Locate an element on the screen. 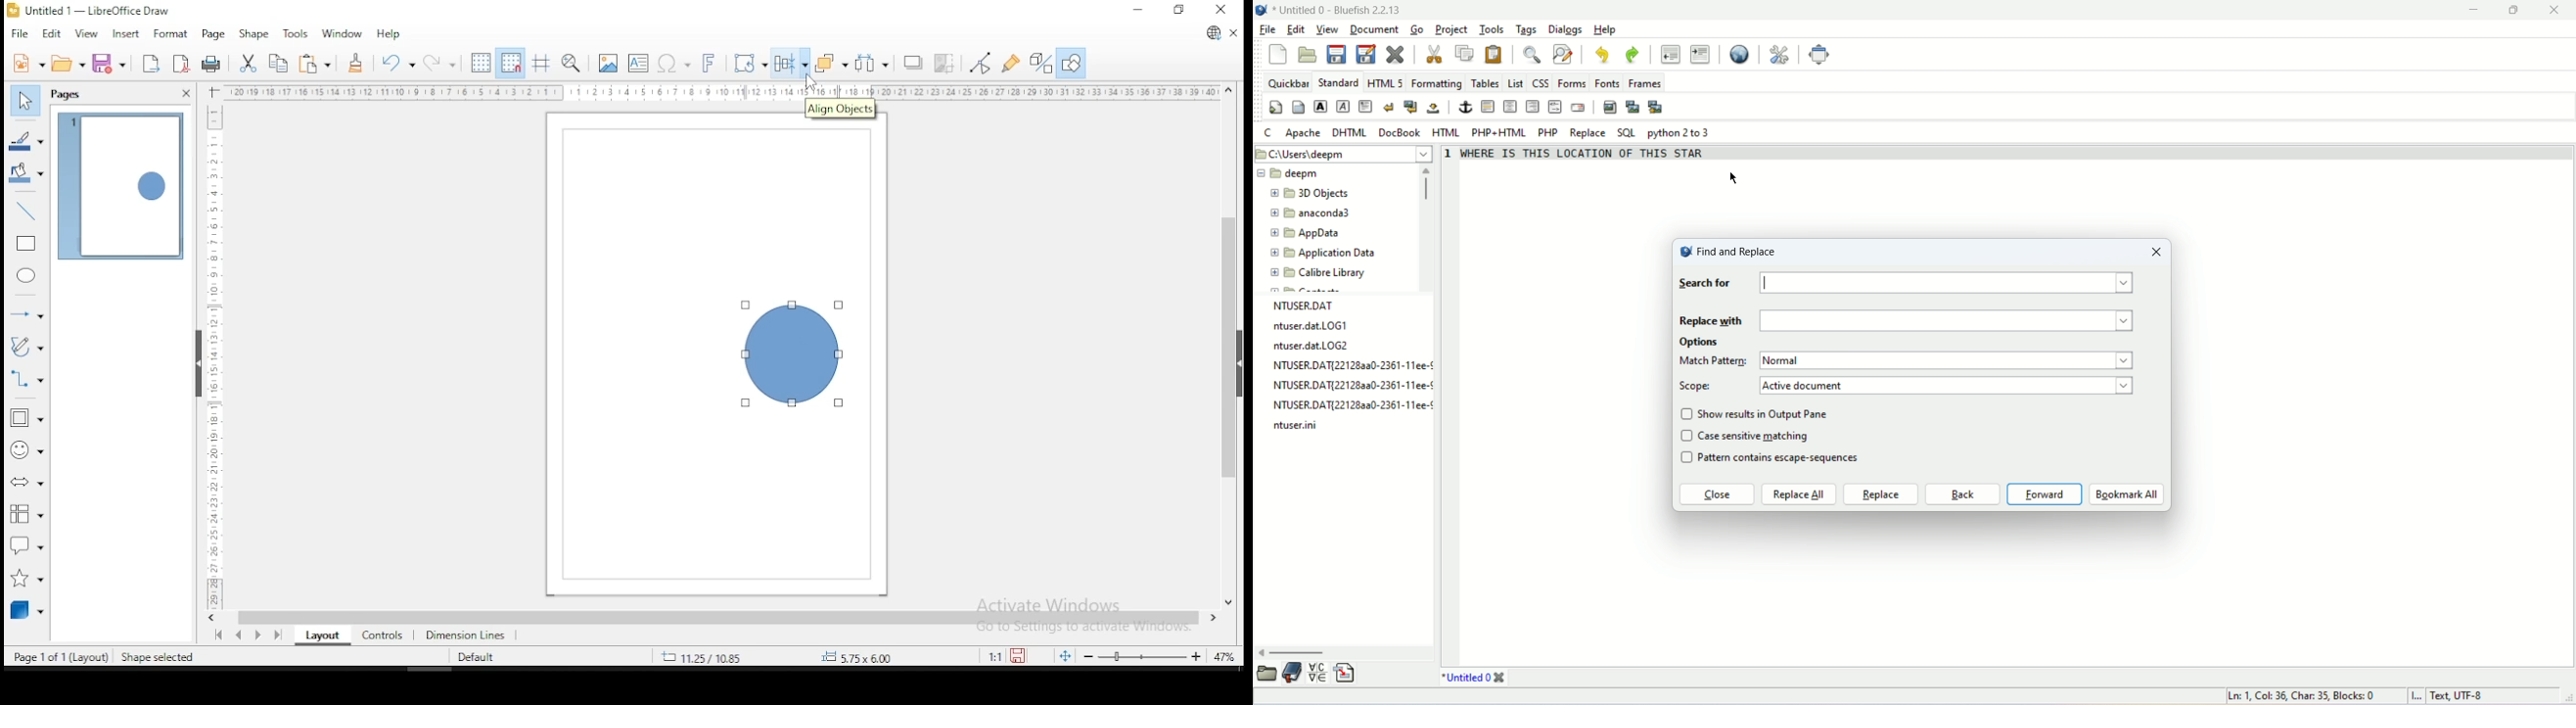 The width and height of the screenshot is (2576, 728). insert line is located at coordinates (26, 209).